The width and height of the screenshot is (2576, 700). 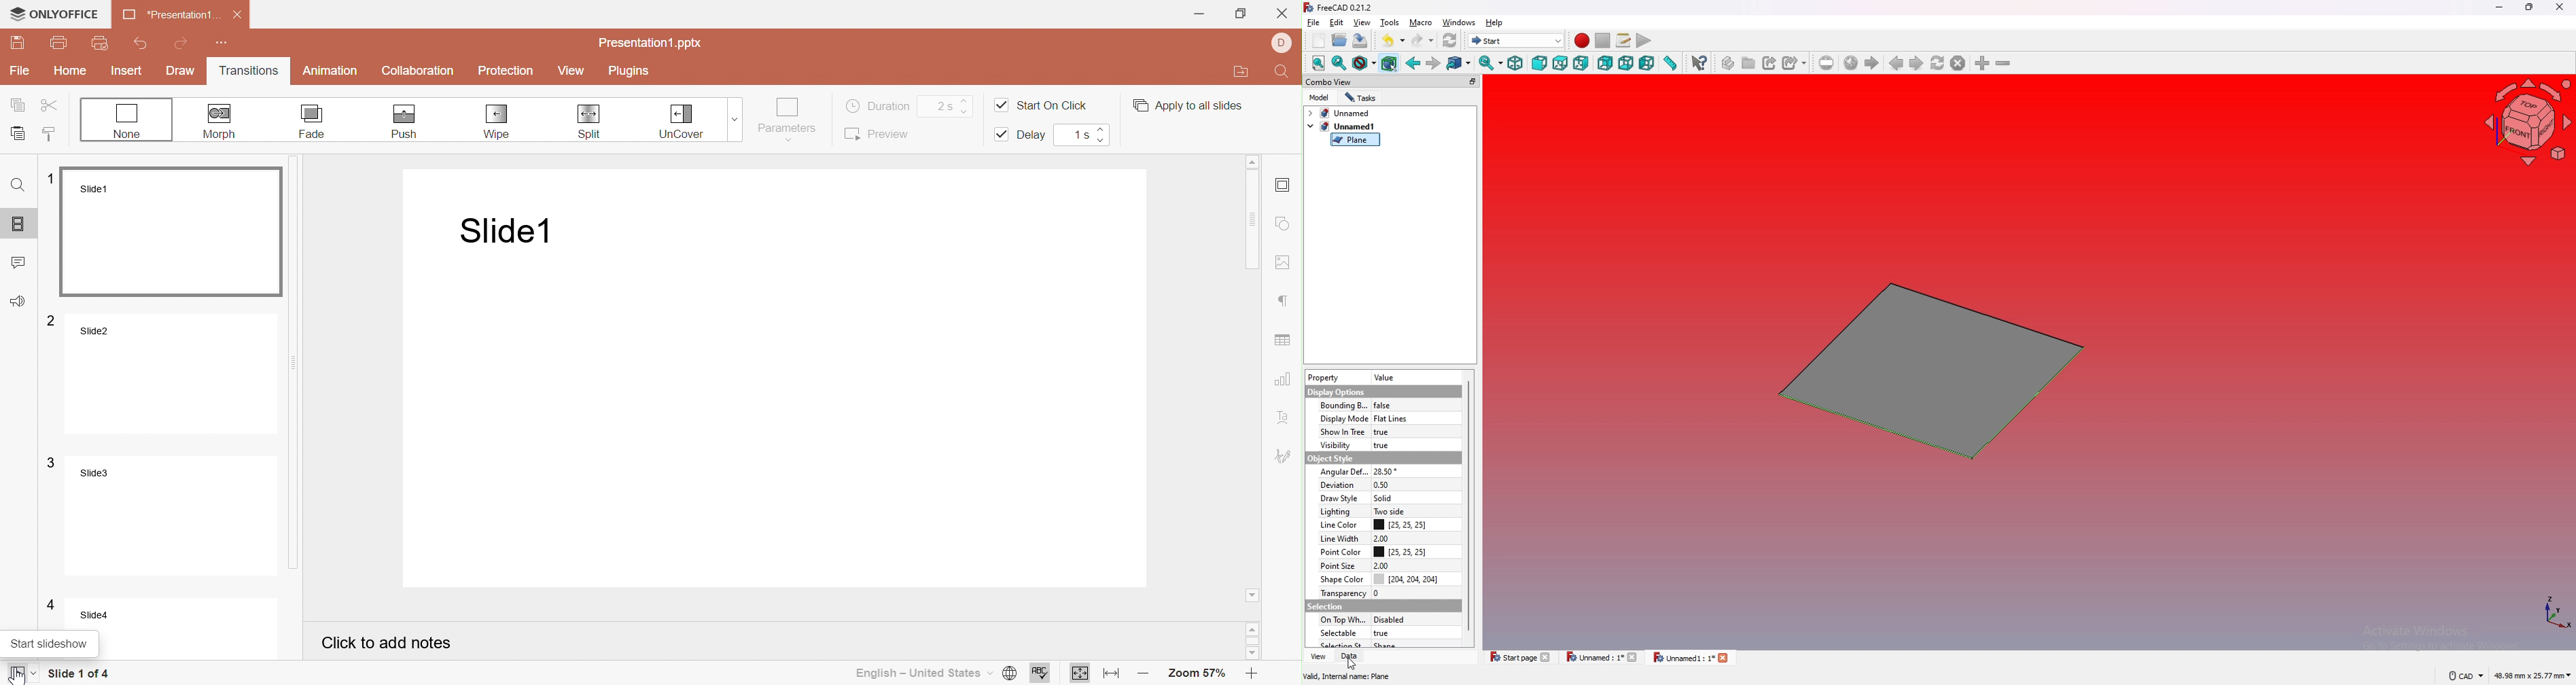 I want to click on value, so click(x=1386, y=378).